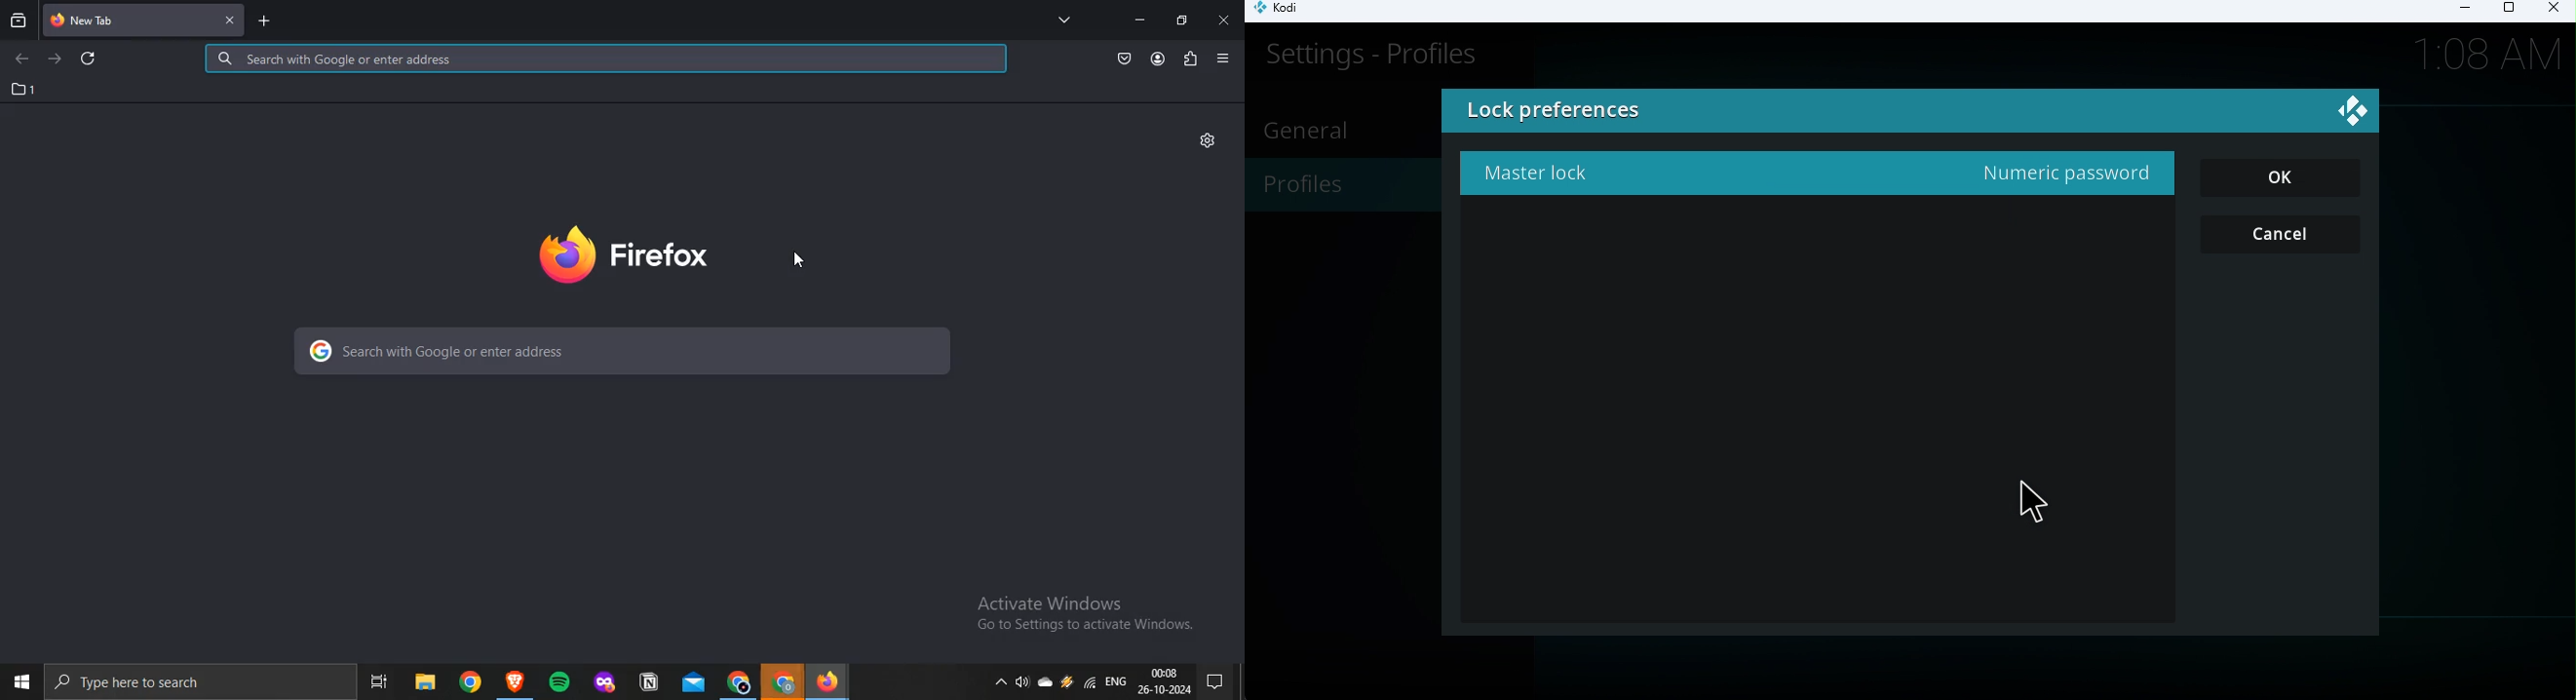 This screenshot has width=2576, height=700. I want to click on firefox logo, so click(625, 254).